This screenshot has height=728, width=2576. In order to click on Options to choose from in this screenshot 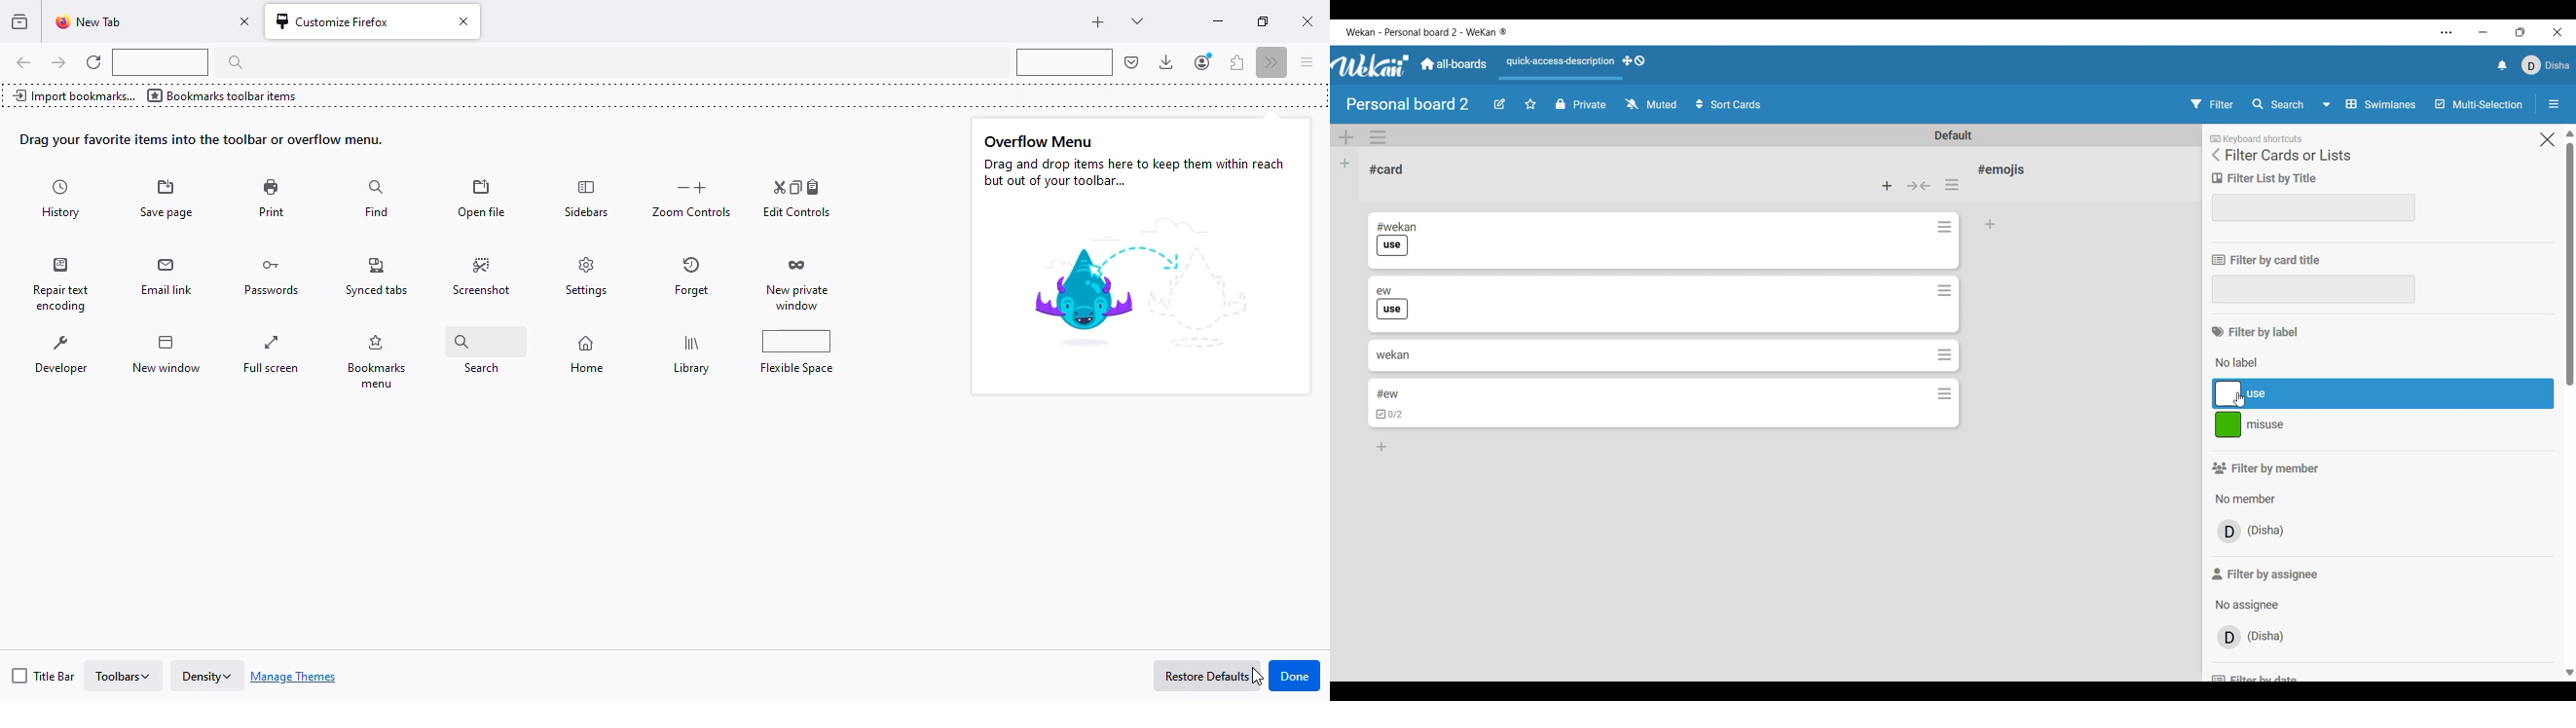, I will do `click(2246, 605)`.